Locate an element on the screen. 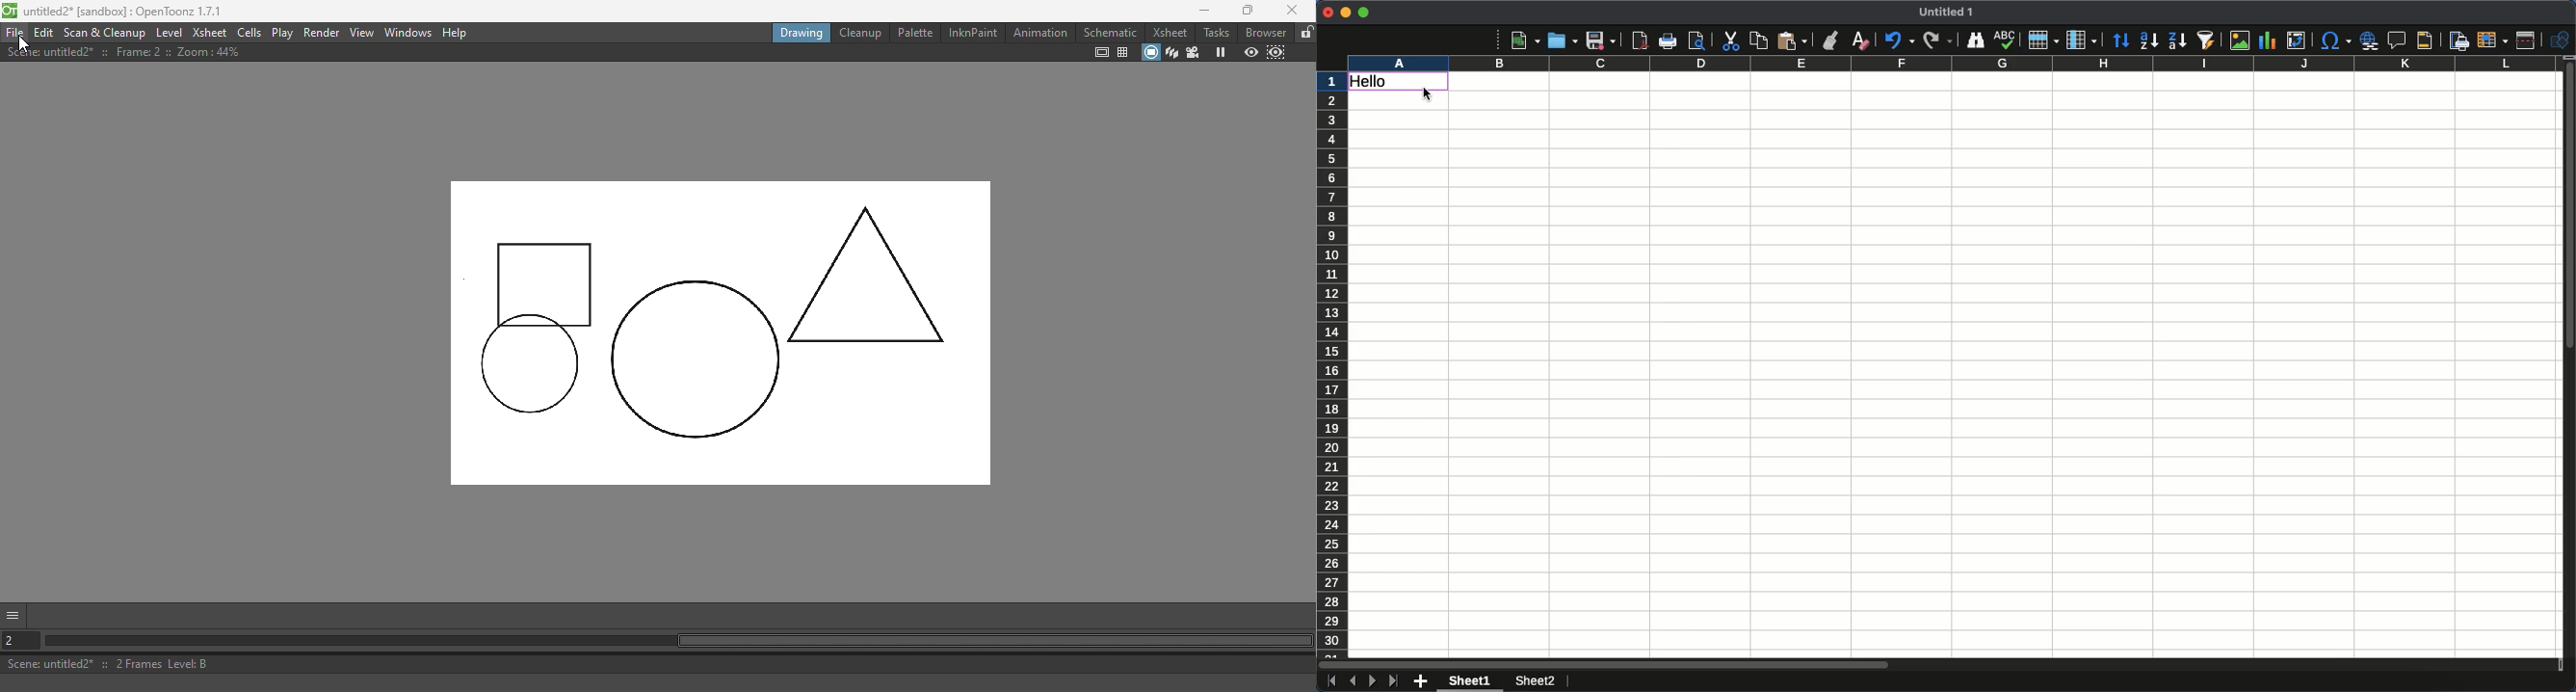  Paste is located at coordinates (1792, 40).